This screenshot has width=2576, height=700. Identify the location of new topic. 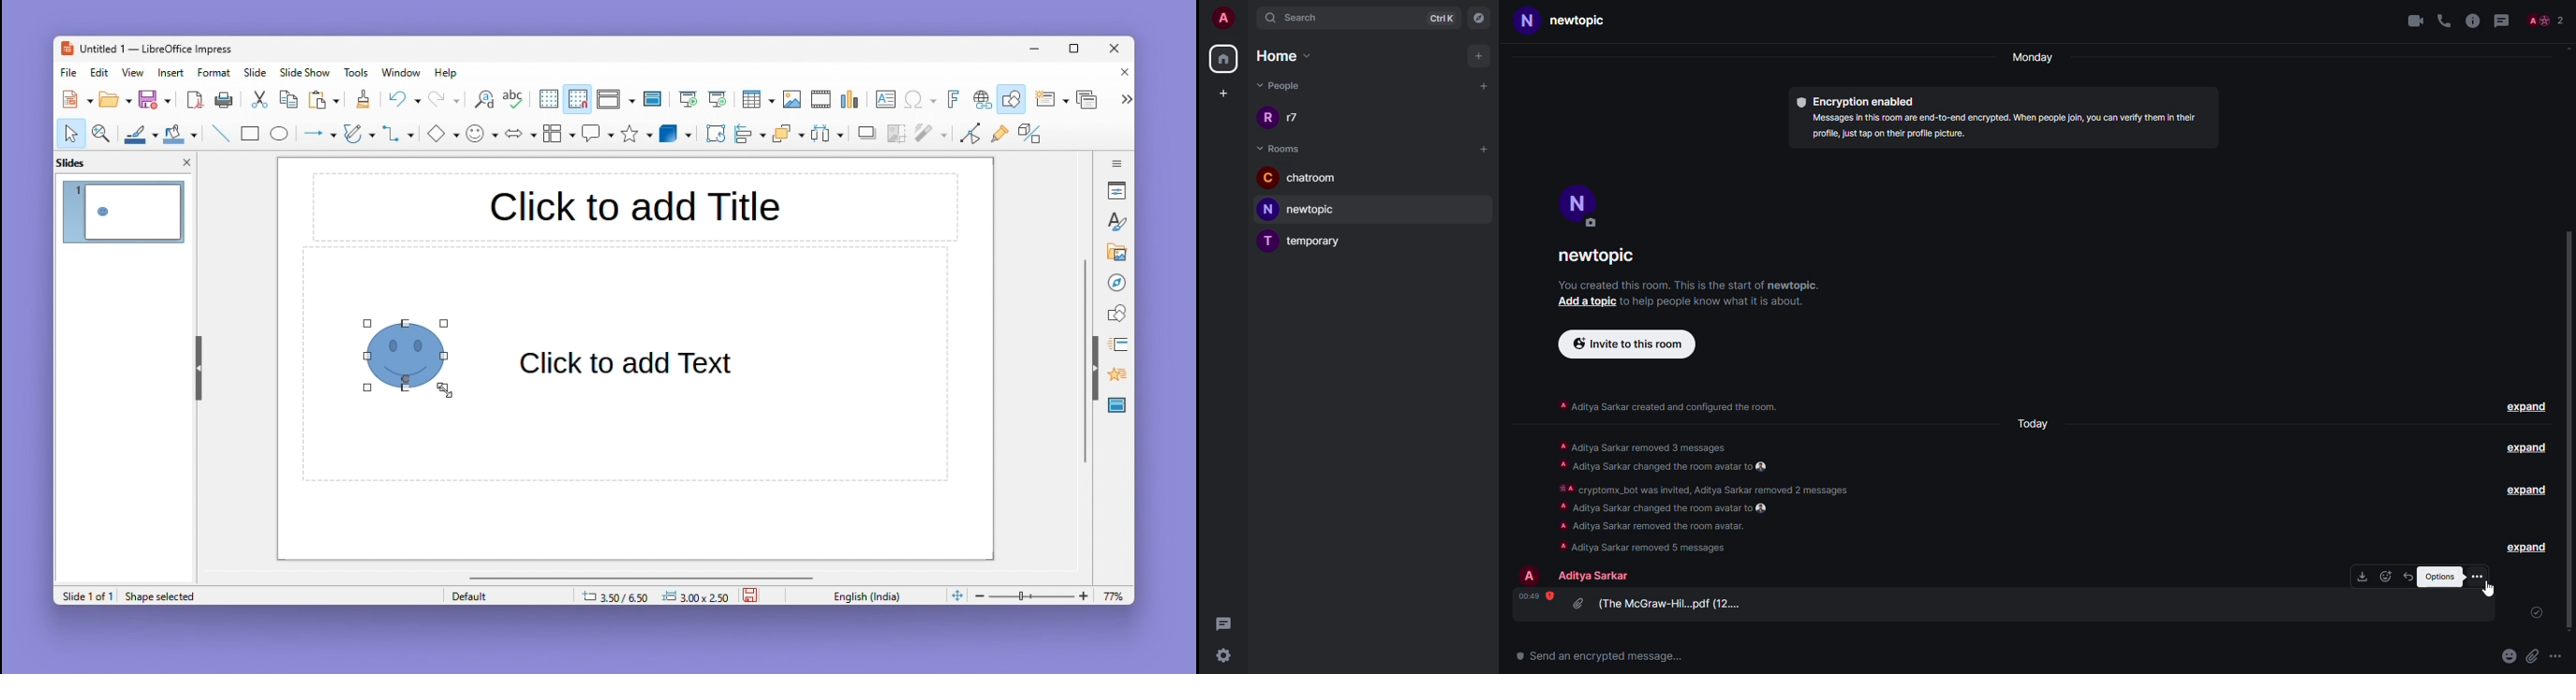
(1305, 209).